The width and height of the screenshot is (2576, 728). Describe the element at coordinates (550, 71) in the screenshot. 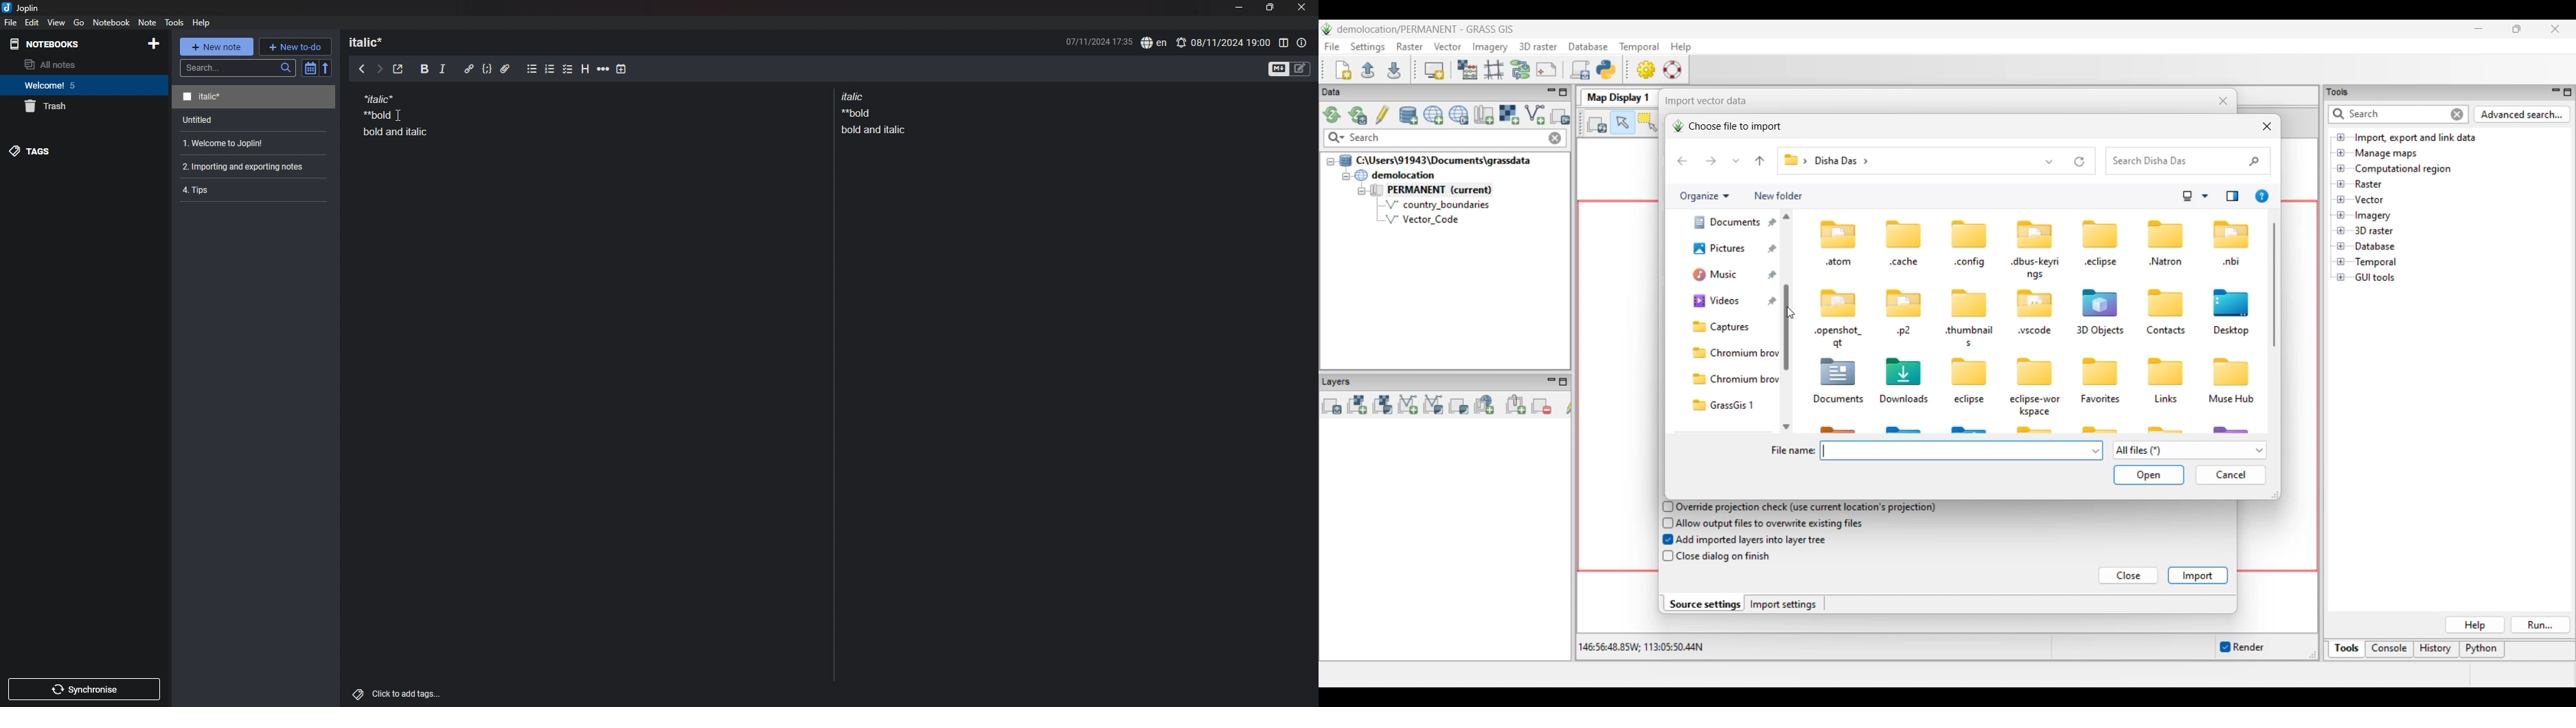

I see `numbered list` at that location.